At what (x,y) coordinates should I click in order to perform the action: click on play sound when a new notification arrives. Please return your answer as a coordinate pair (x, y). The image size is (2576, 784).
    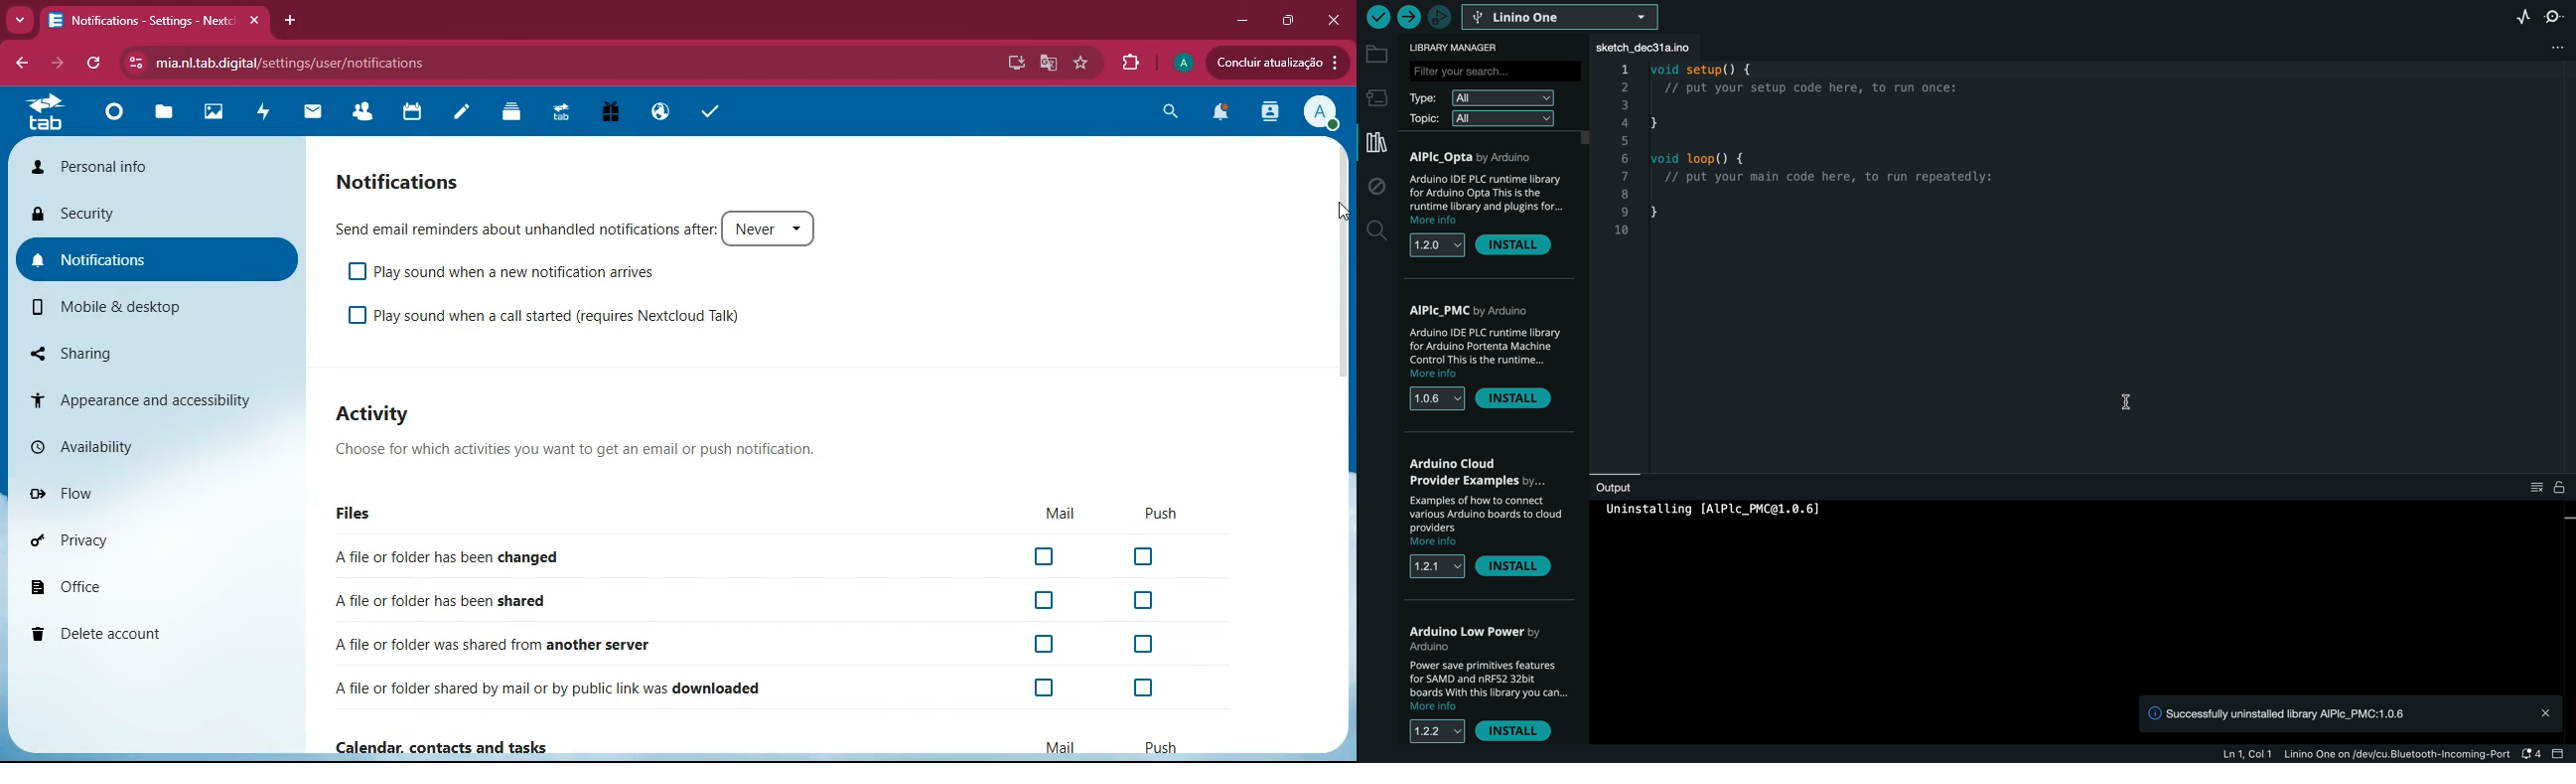
    Looking at the image, I should click on (509, 270).